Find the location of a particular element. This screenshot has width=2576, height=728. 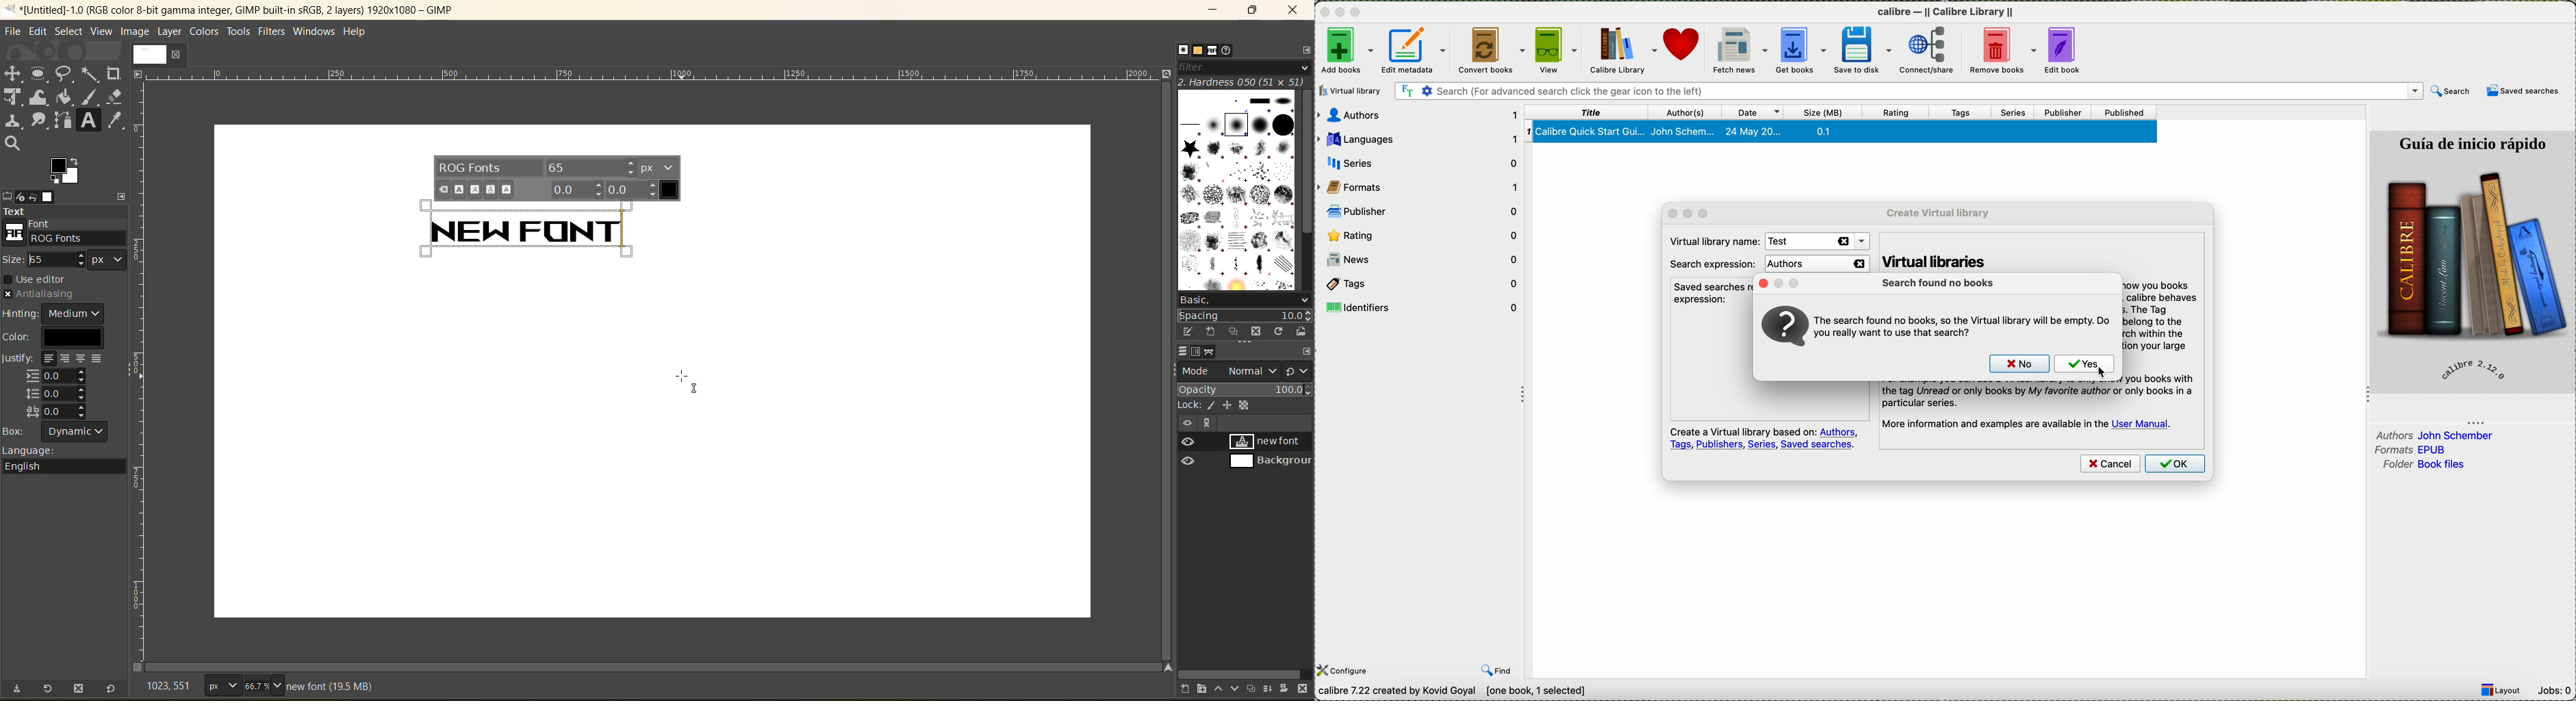

image is located at coordinates (137, 31).